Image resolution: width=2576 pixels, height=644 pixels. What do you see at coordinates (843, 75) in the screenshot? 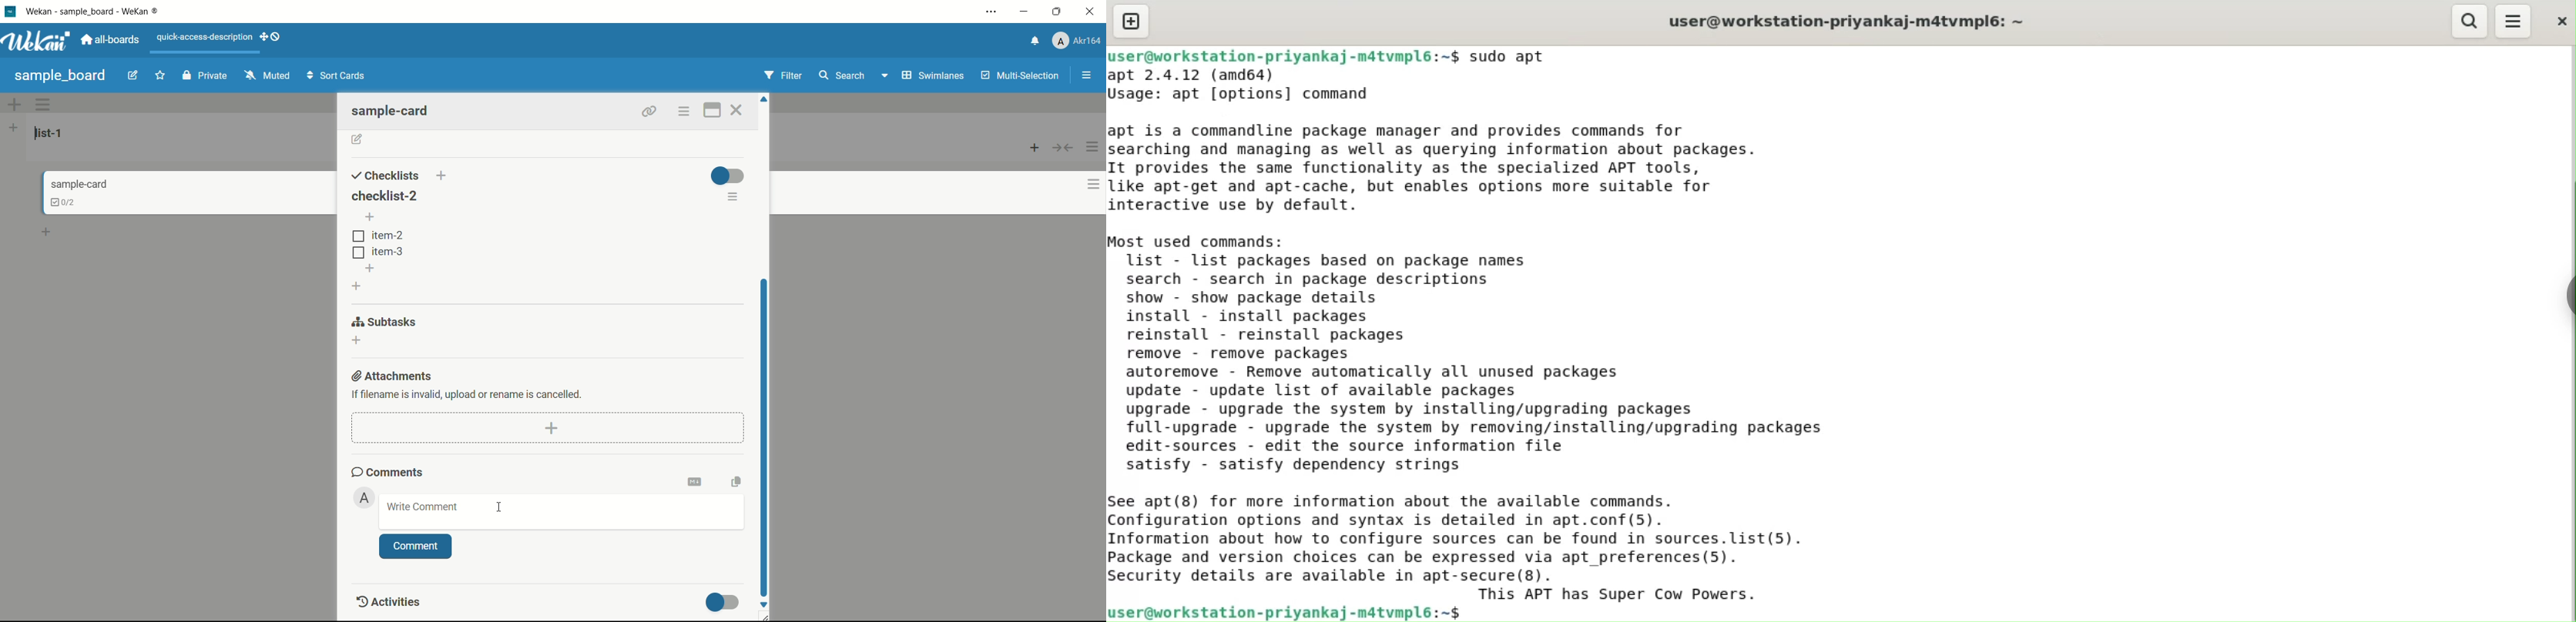
I see `search` at bounding box center [843, 75].